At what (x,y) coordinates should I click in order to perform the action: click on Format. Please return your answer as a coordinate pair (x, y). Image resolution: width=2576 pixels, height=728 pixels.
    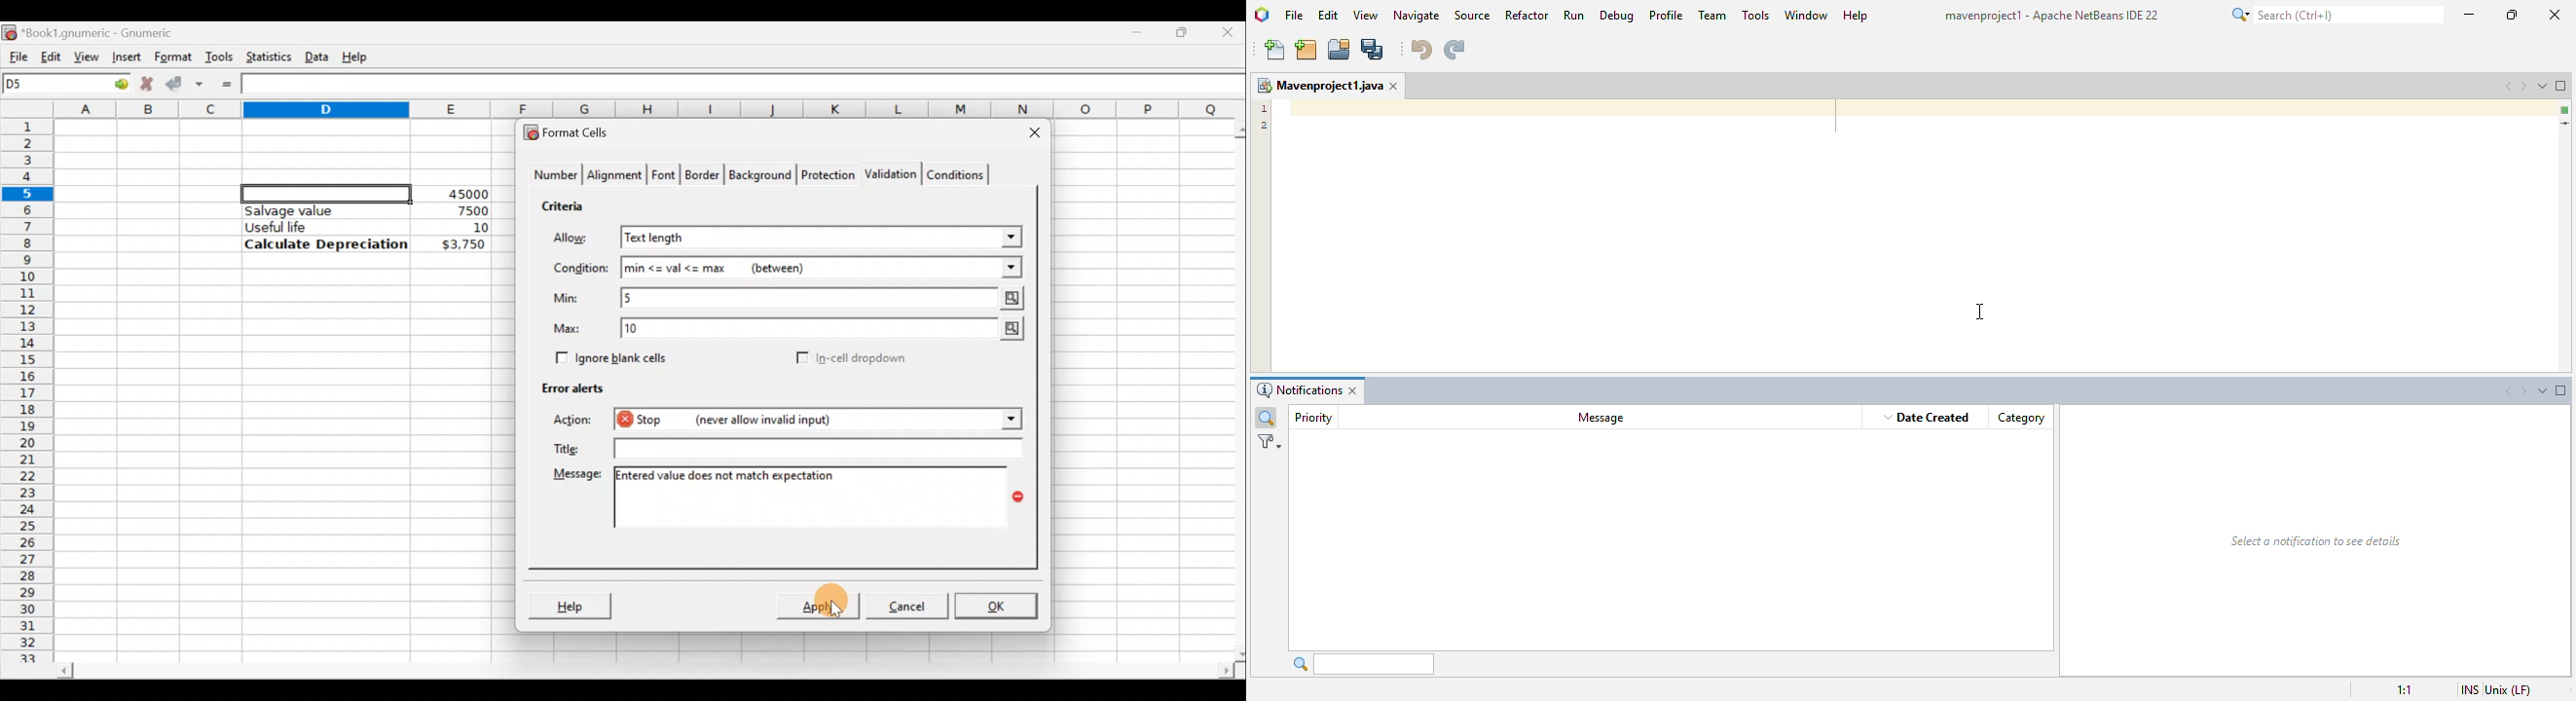
    Looking at the image, I should click on (172, 57).